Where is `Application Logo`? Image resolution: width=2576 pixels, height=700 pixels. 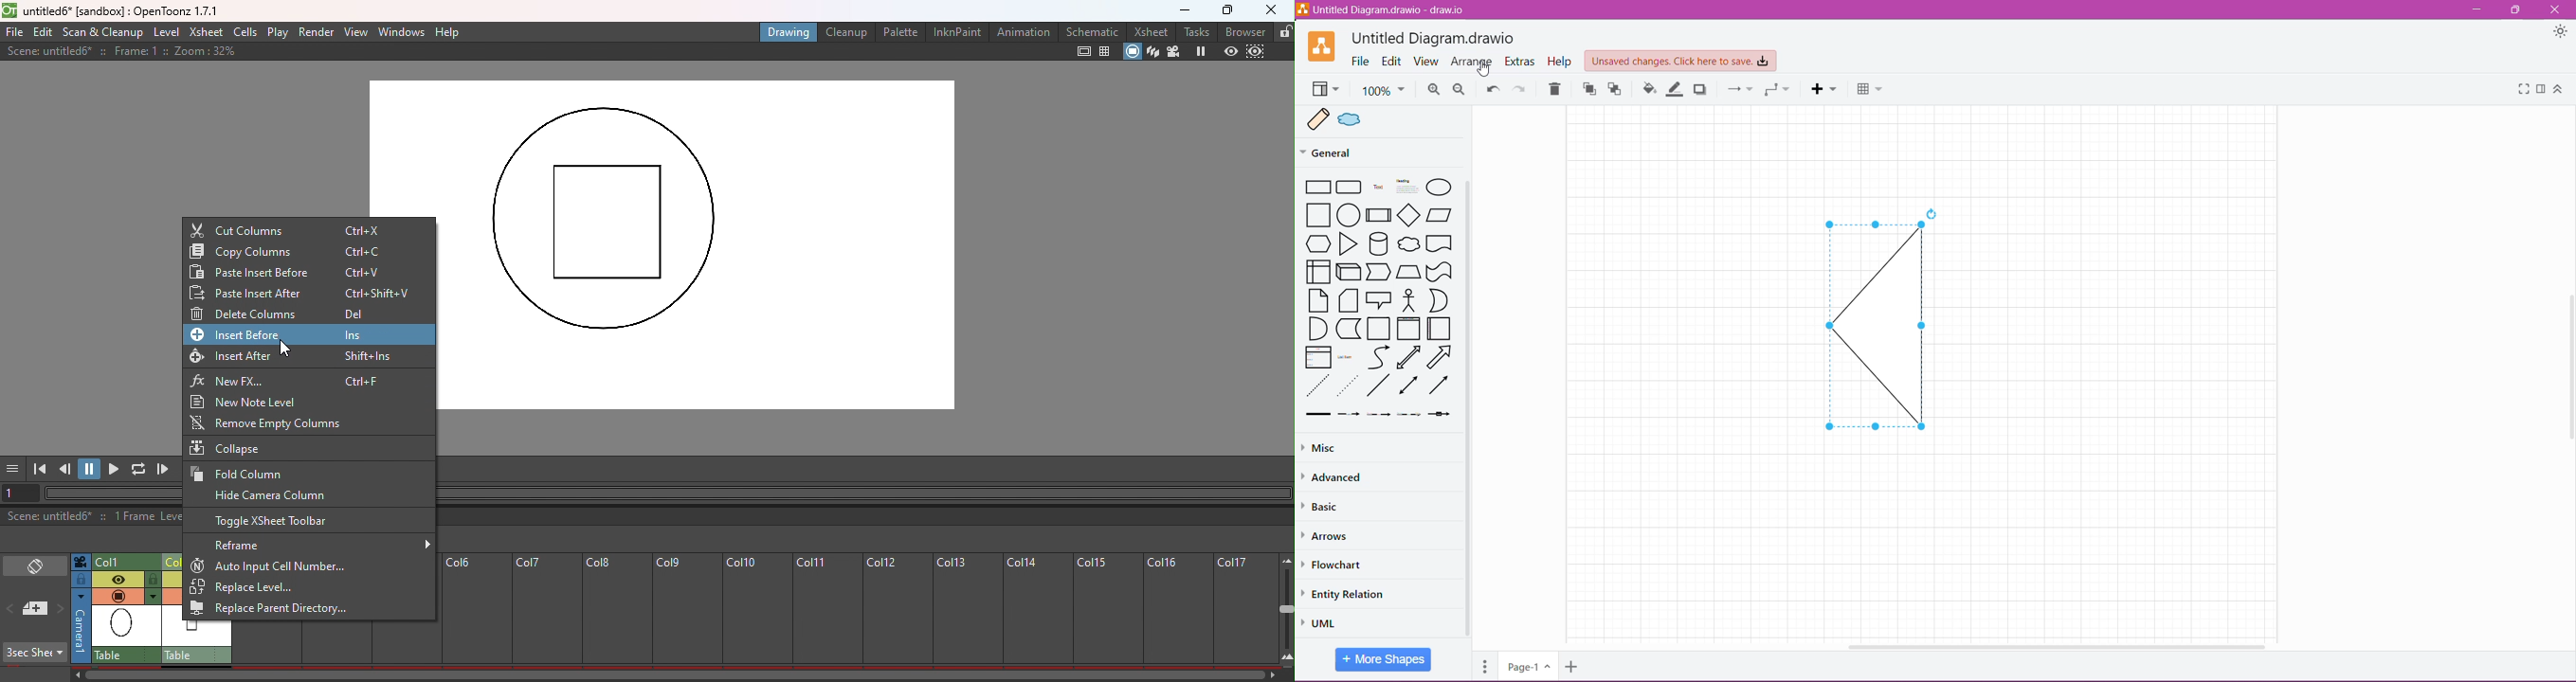
Application Logo is located at coordinates (1323, 47).